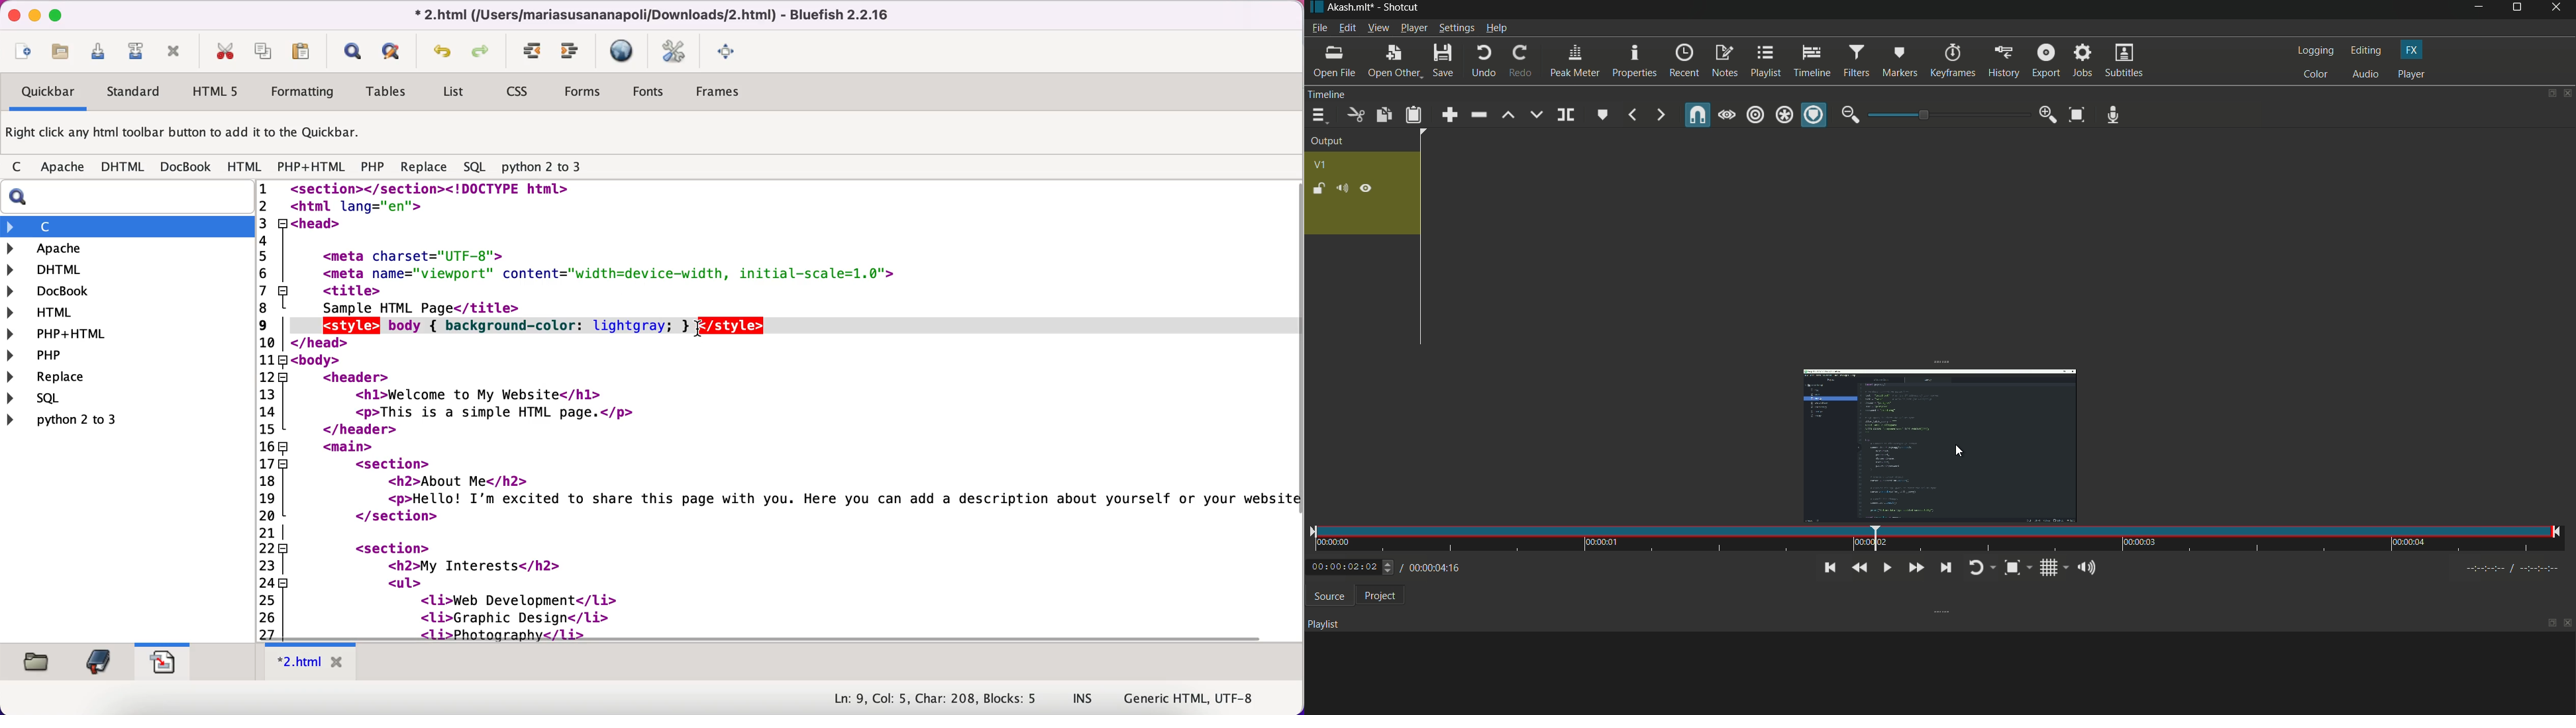  Describe the element at coordinates (1518, 61) in the screenshot. I see `redo` at that location.